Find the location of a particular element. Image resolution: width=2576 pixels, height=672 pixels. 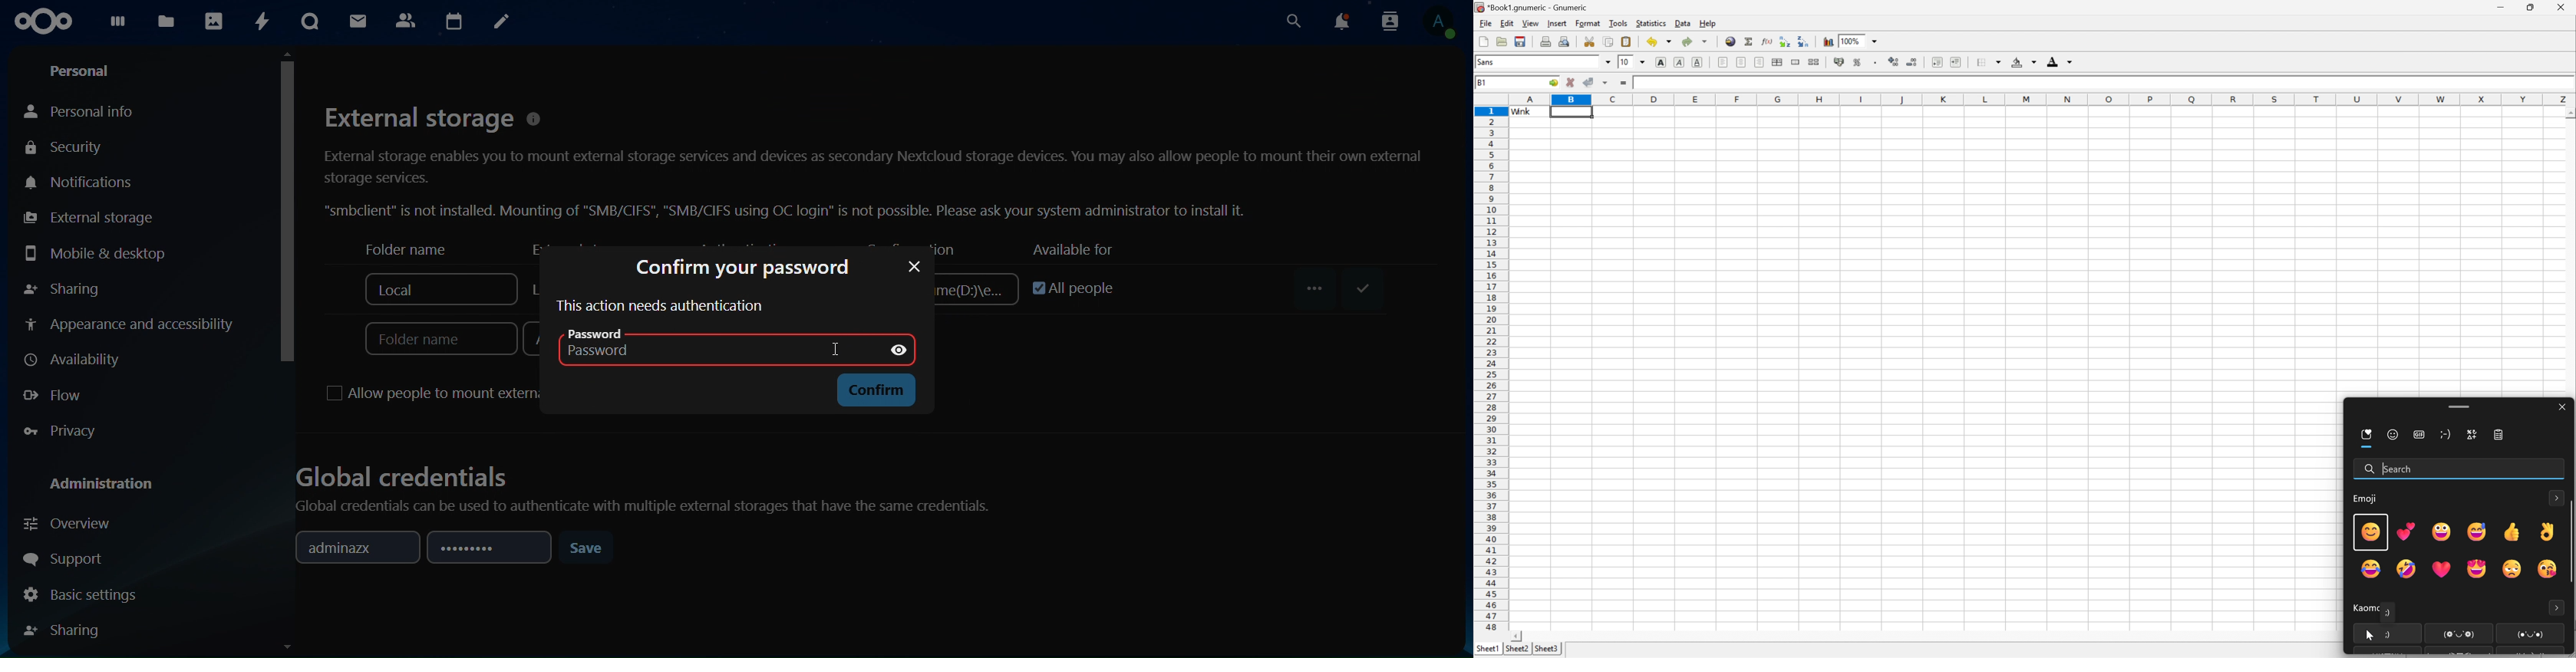

more is located at coordinates (2558, 607).